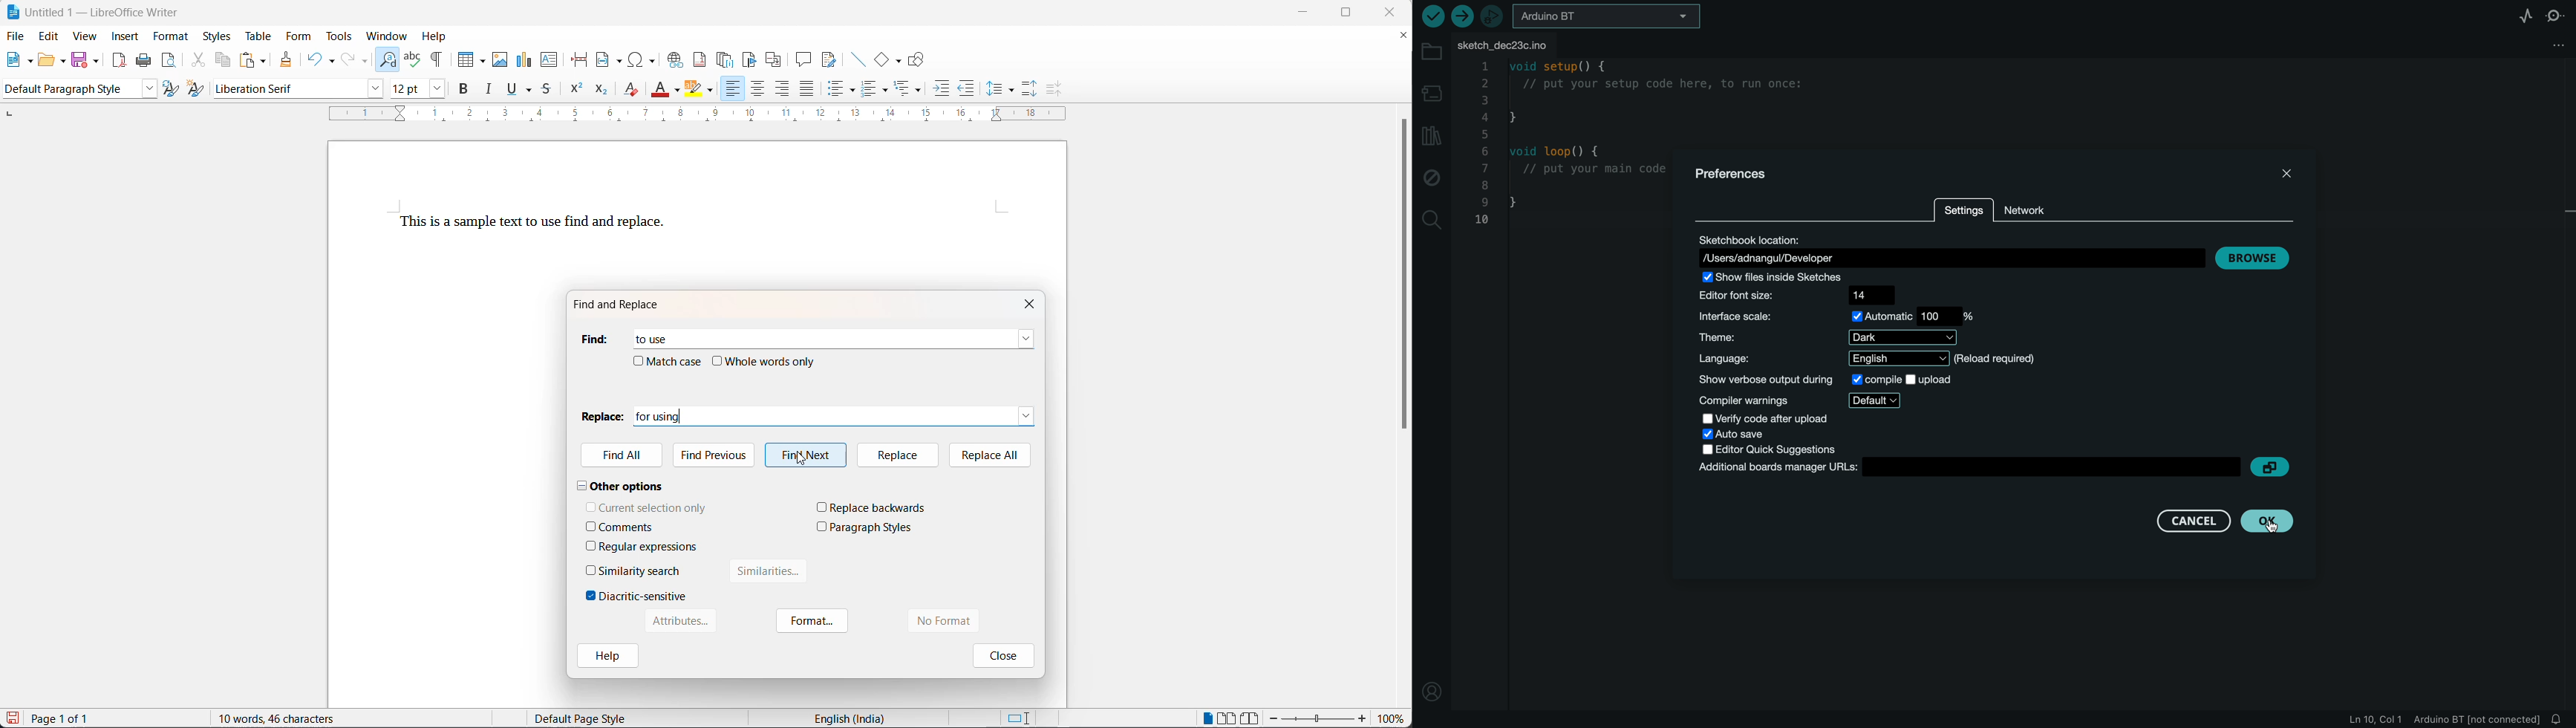 Image resolution: width=2576 pixels, height=728 pixels. I want to click on open, so click(46, 62).